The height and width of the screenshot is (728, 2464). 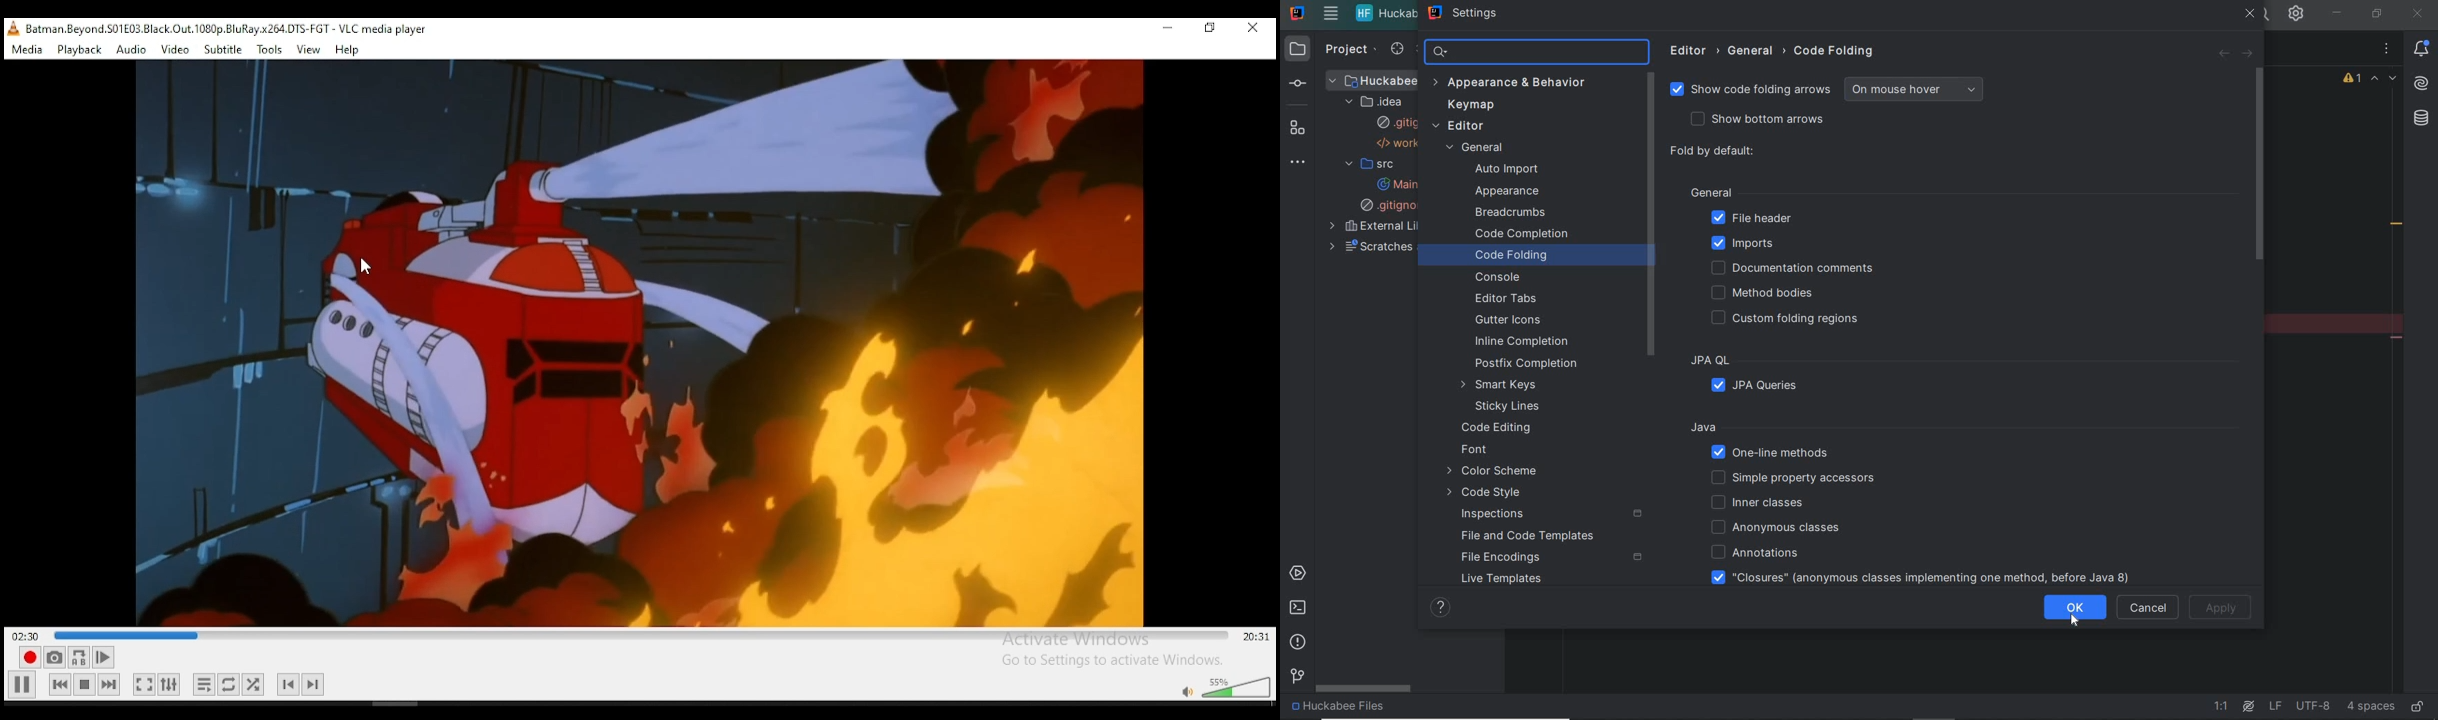 What do you see at coordinates (1501, 384) in the screenshot?
I see `smart keys` at bounding box center [1501, 384].